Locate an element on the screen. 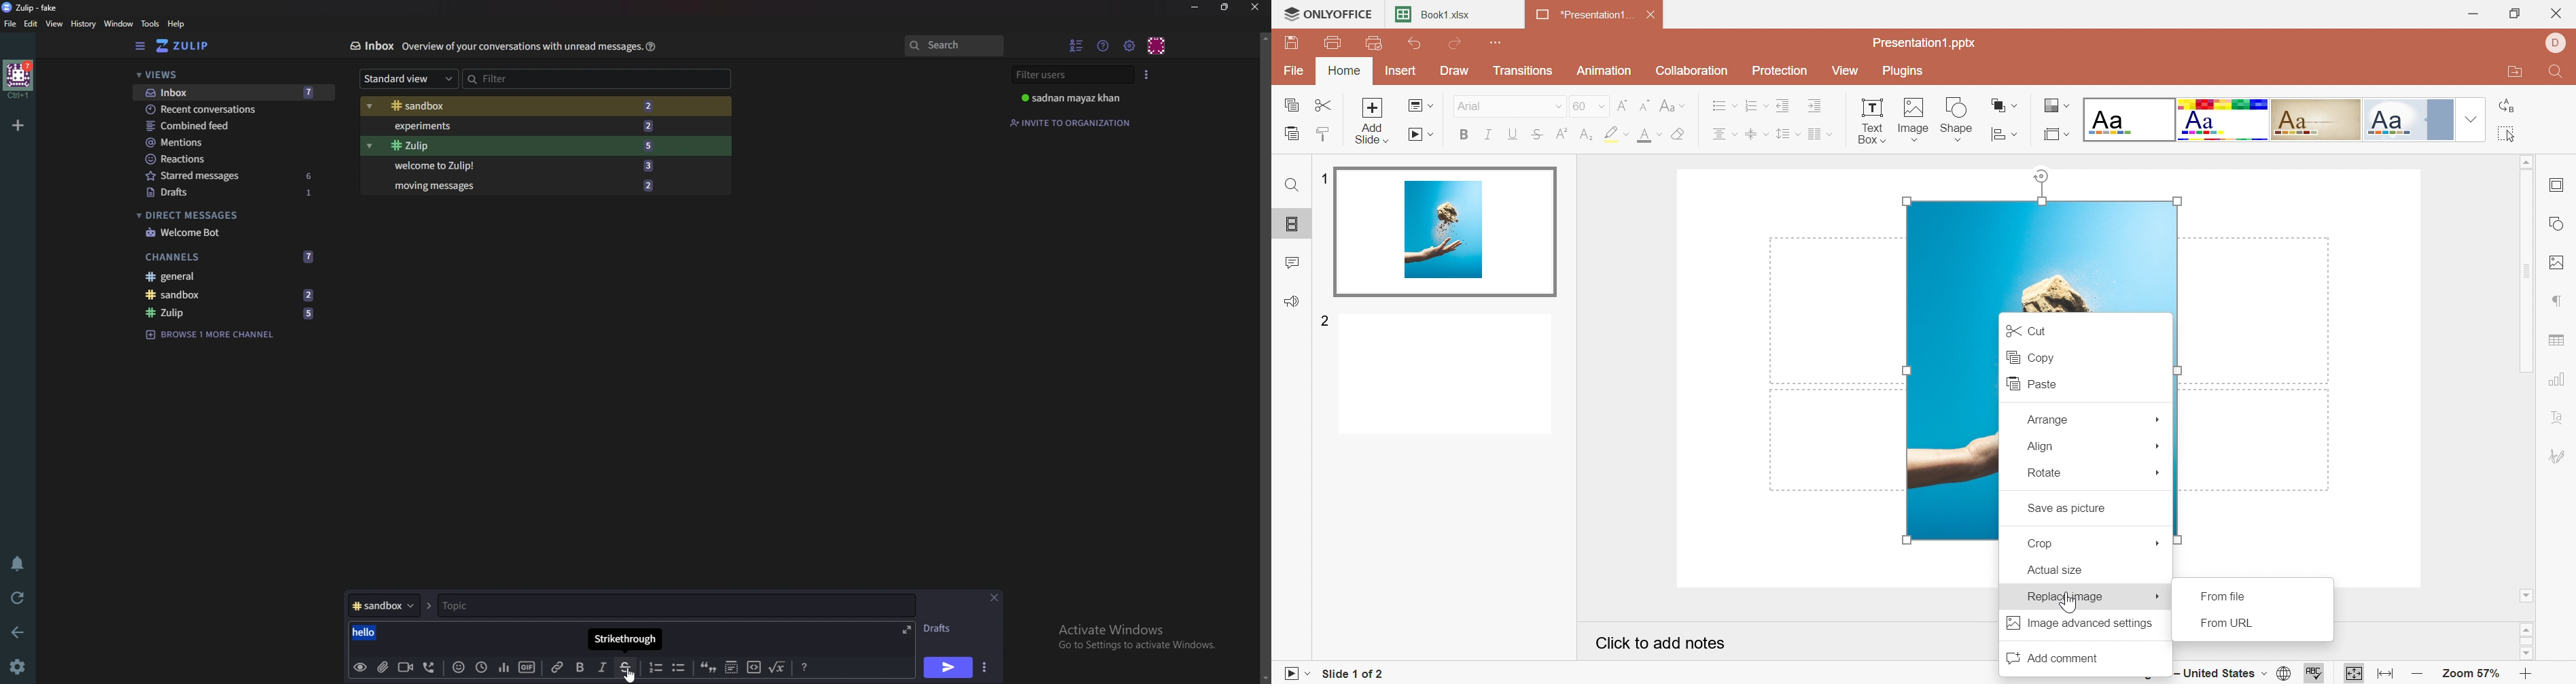  table settings is located at coordinates (2559, 341).